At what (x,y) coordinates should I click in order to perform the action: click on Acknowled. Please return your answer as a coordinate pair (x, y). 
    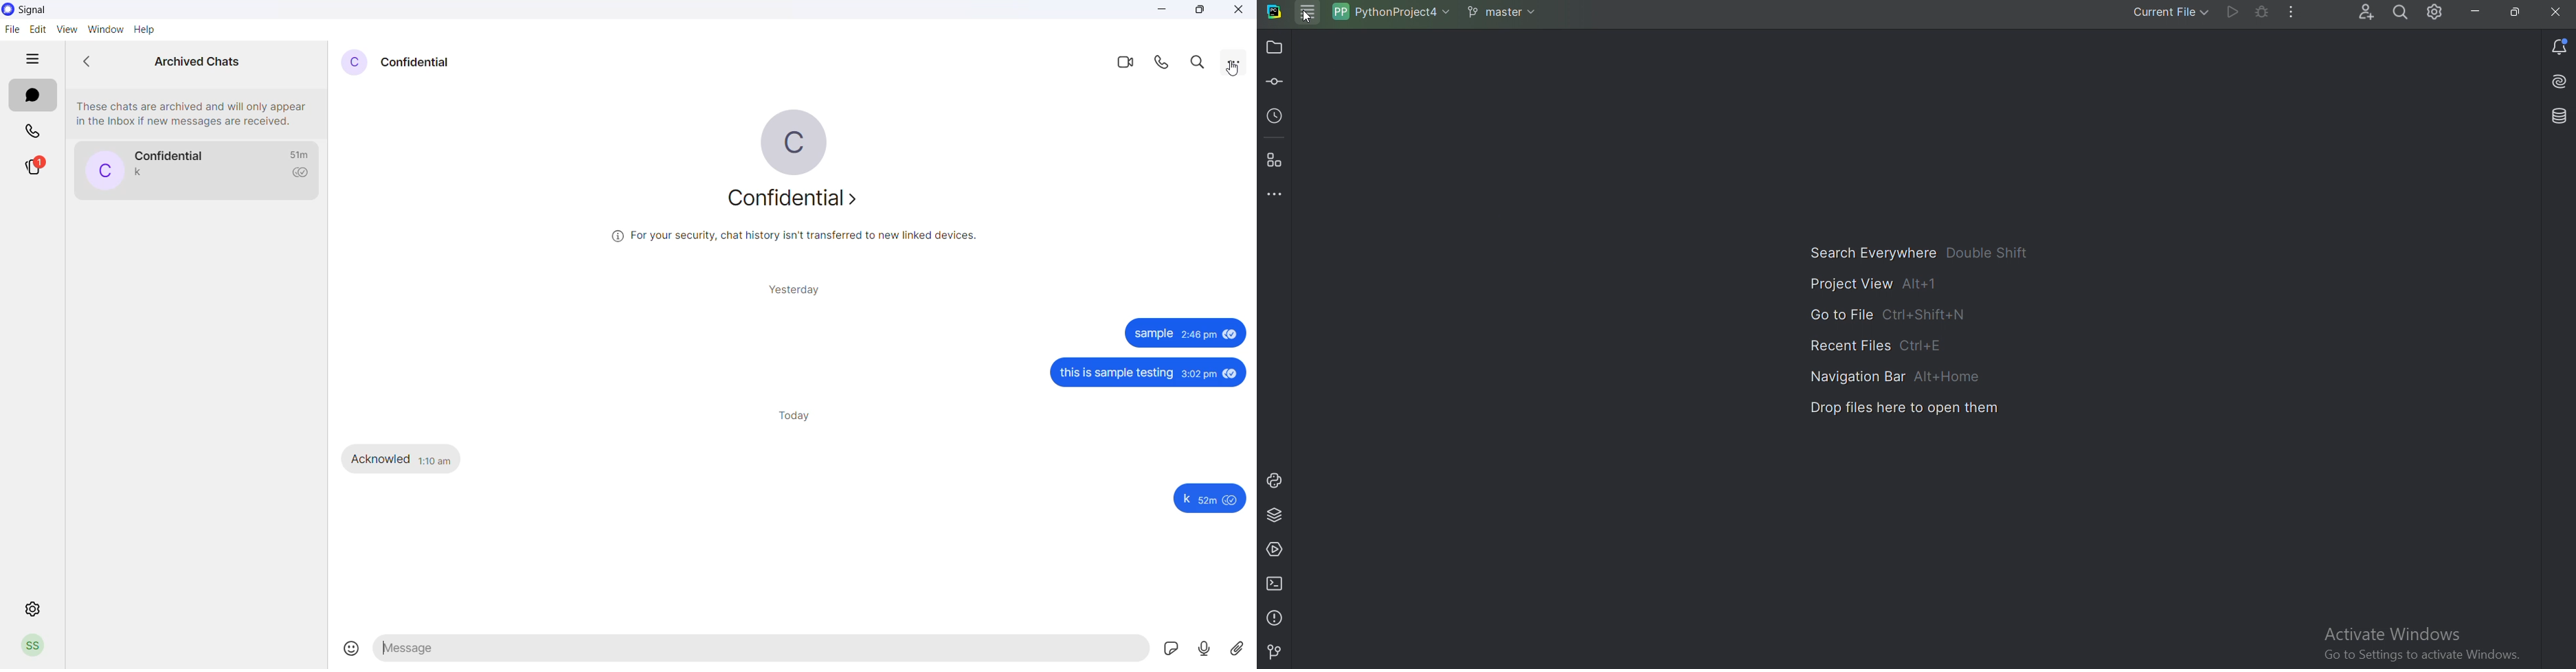
    Looking at the image, I should click on (381, 458).